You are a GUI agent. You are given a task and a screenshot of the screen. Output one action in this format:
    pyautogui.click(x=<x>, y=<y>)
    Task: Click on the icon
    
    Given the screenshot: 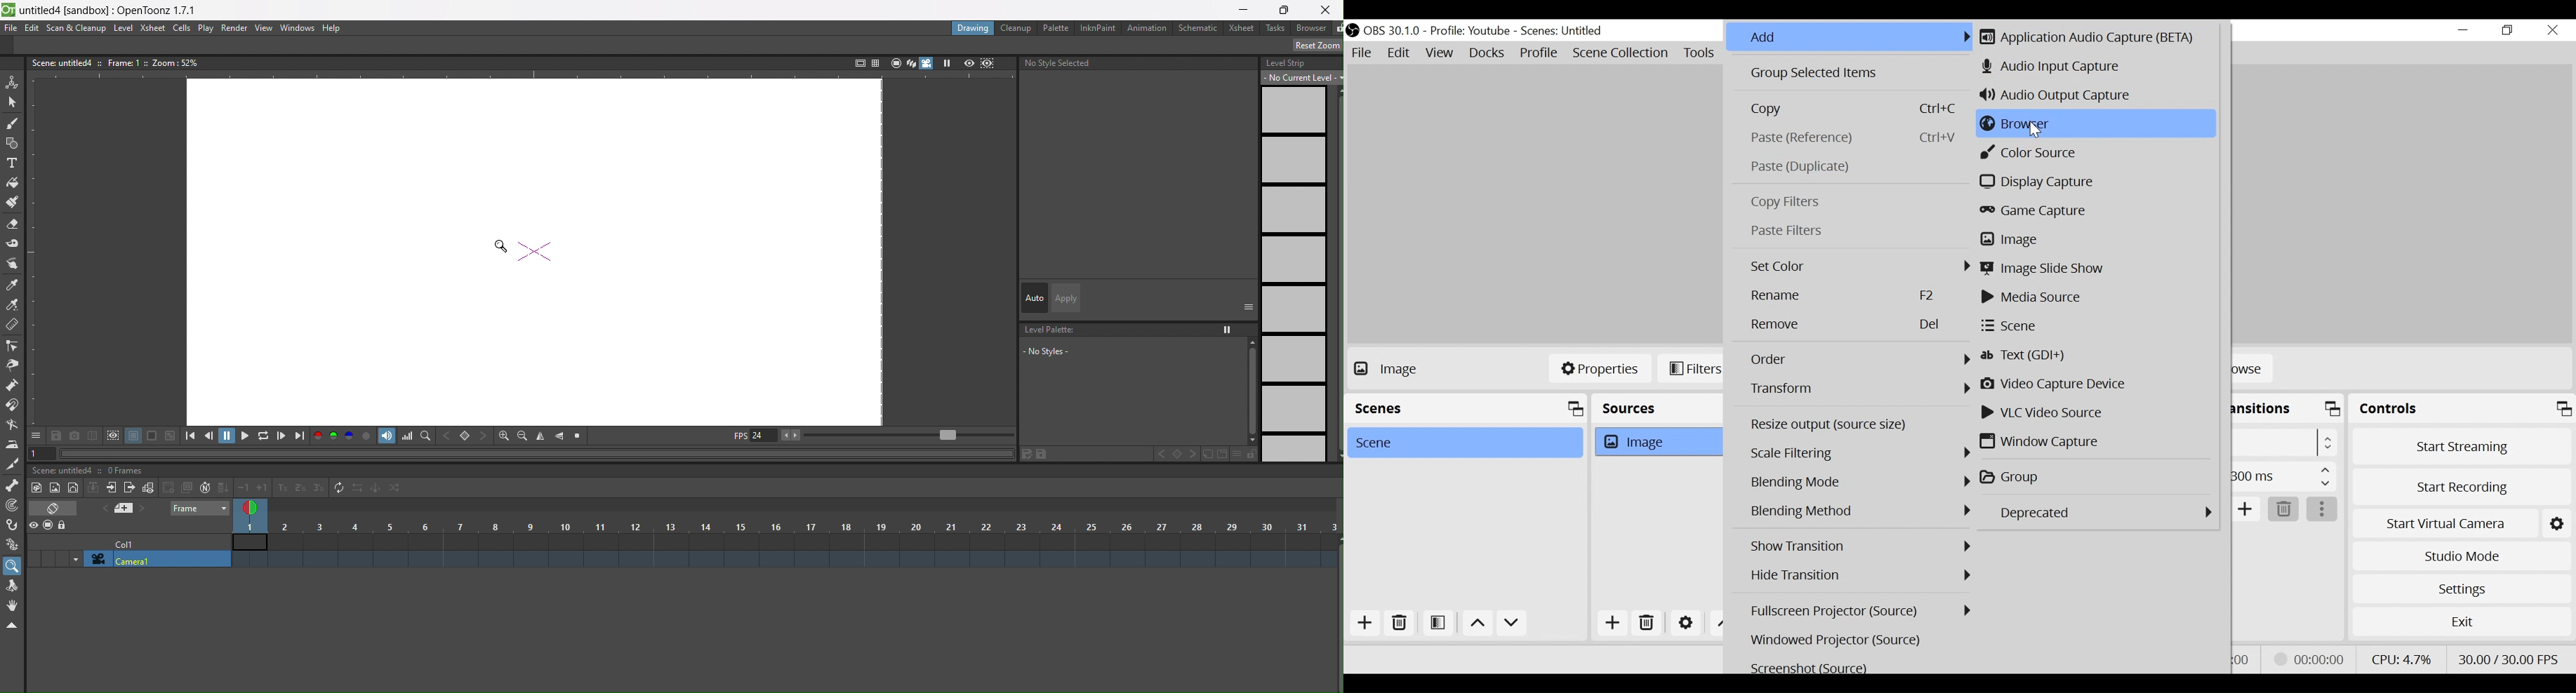 What is the action you would take?
    pyautogui.click(x=125, y=509)
    